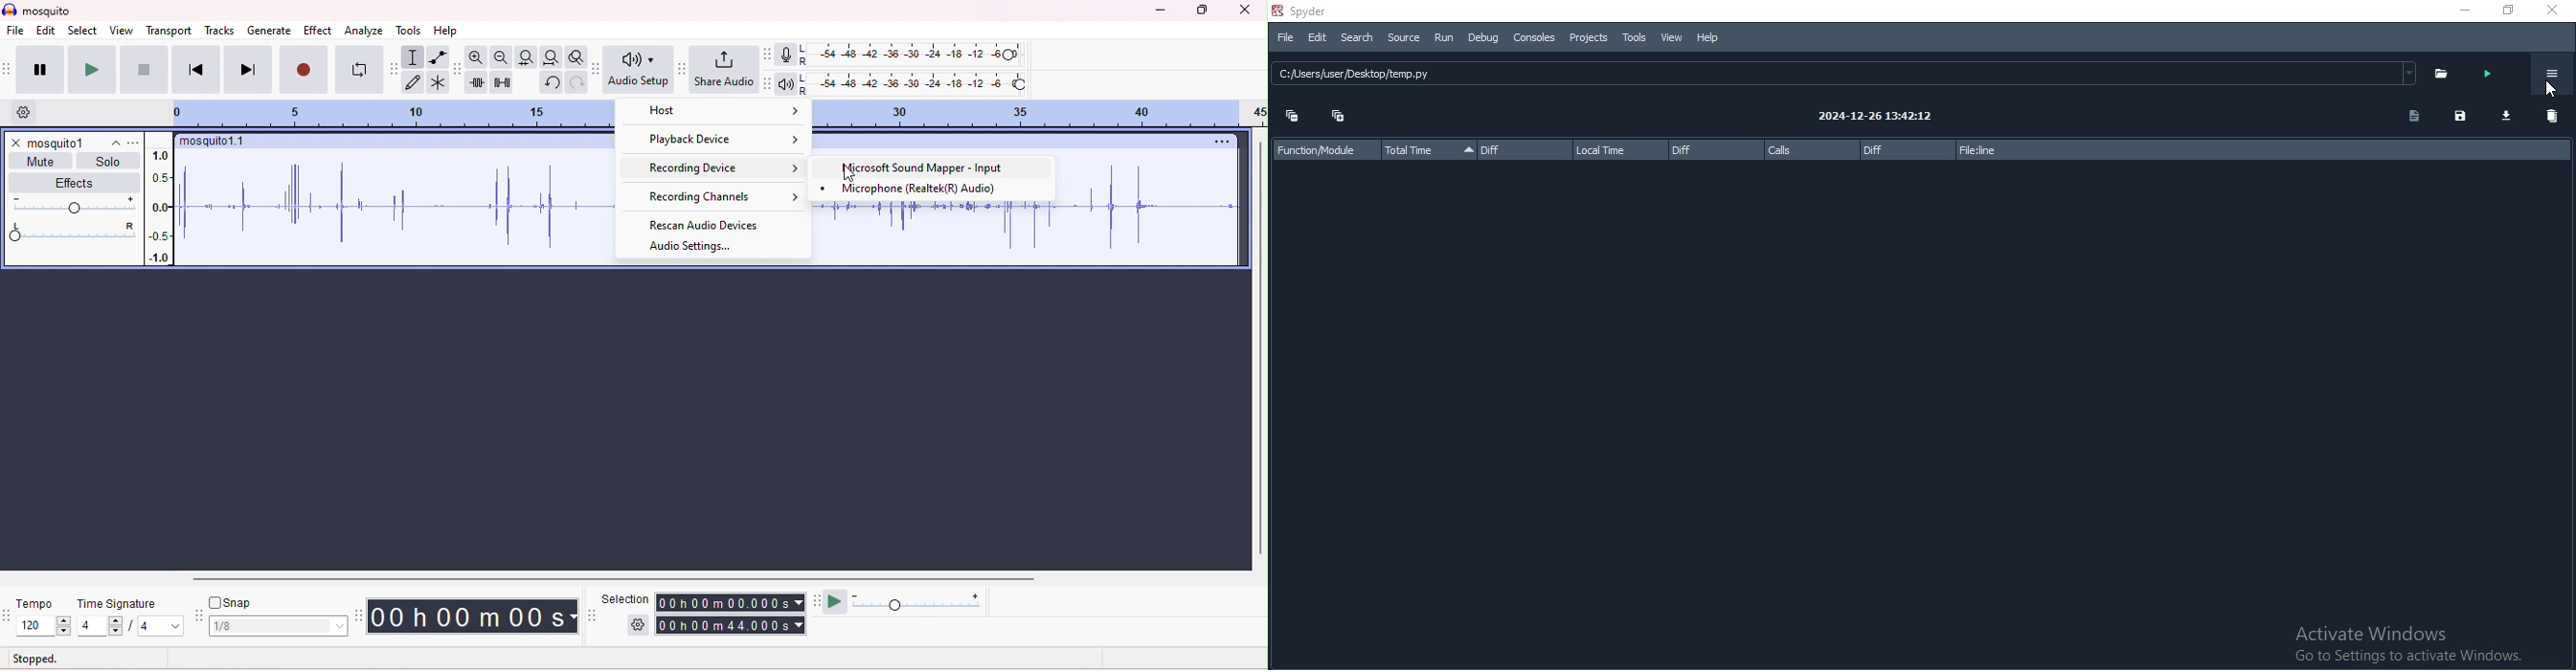 The width and height of the screenshot is (2576, 672). I want to click on folder, so click(2436, 75).